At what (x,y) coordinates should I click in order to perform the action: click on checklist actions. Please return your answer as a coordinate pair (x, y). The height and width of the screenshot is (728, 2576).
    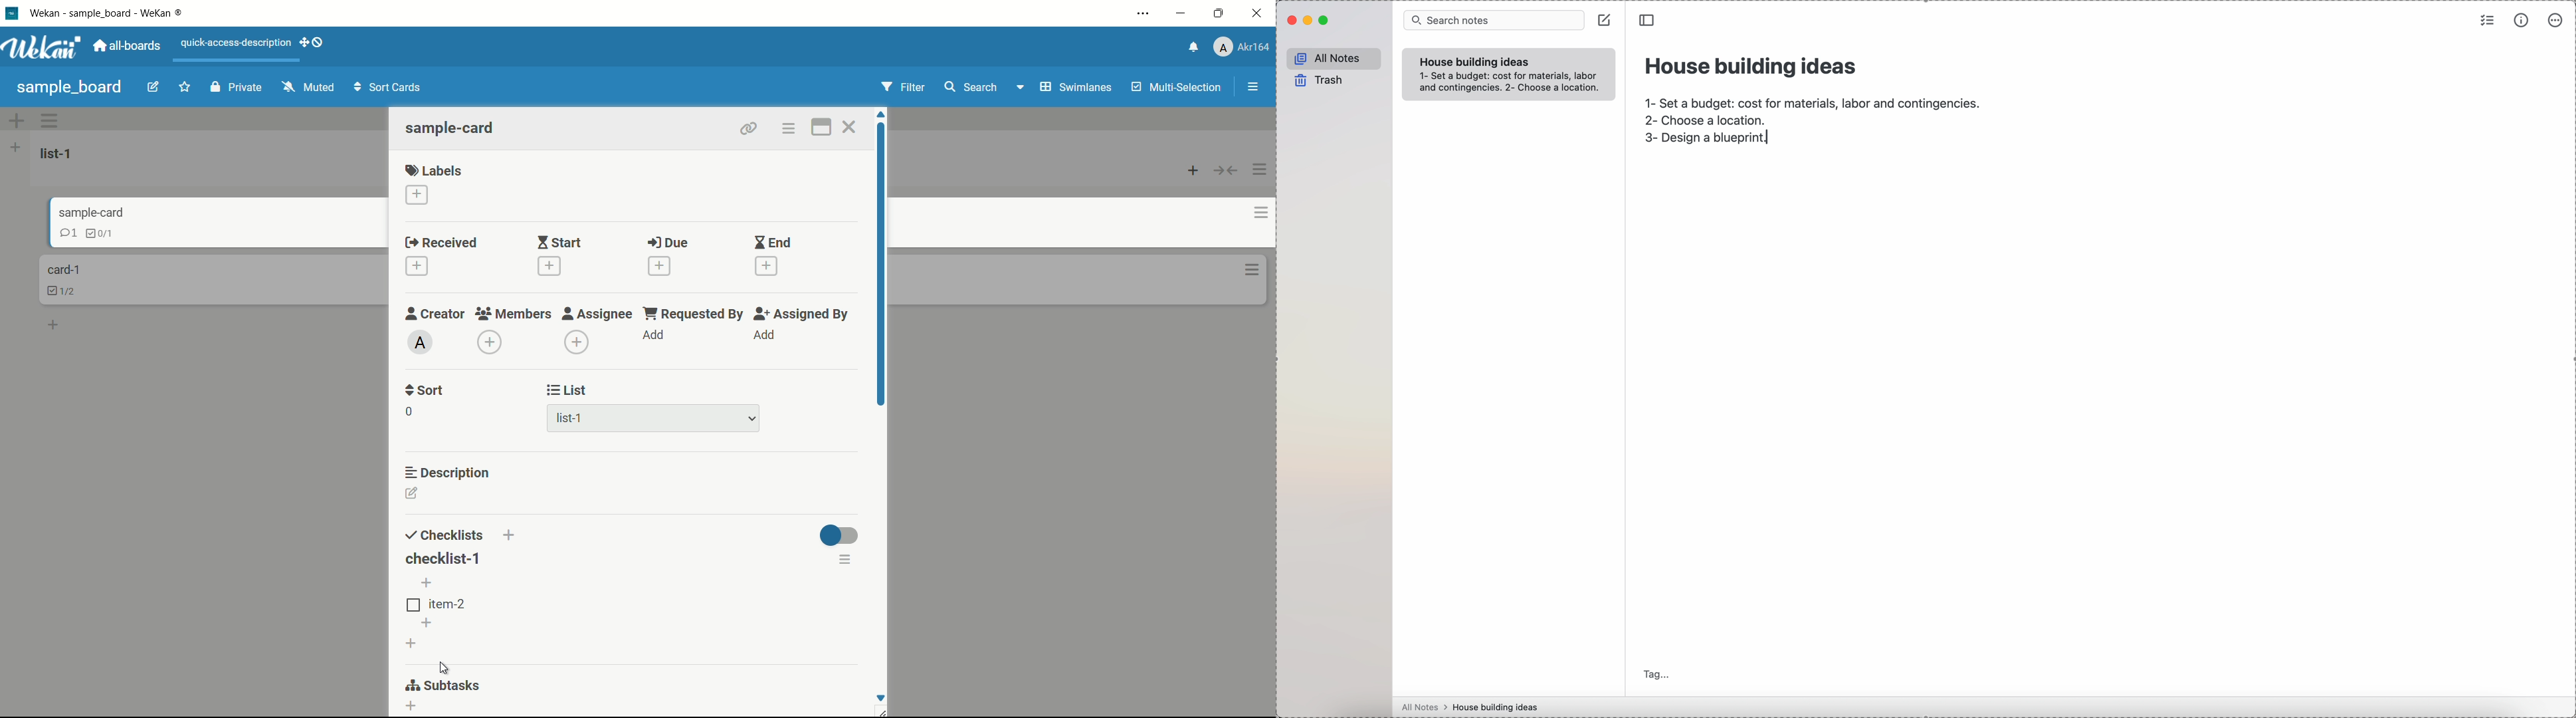
    Looking at the image, I should click on (846, 559).